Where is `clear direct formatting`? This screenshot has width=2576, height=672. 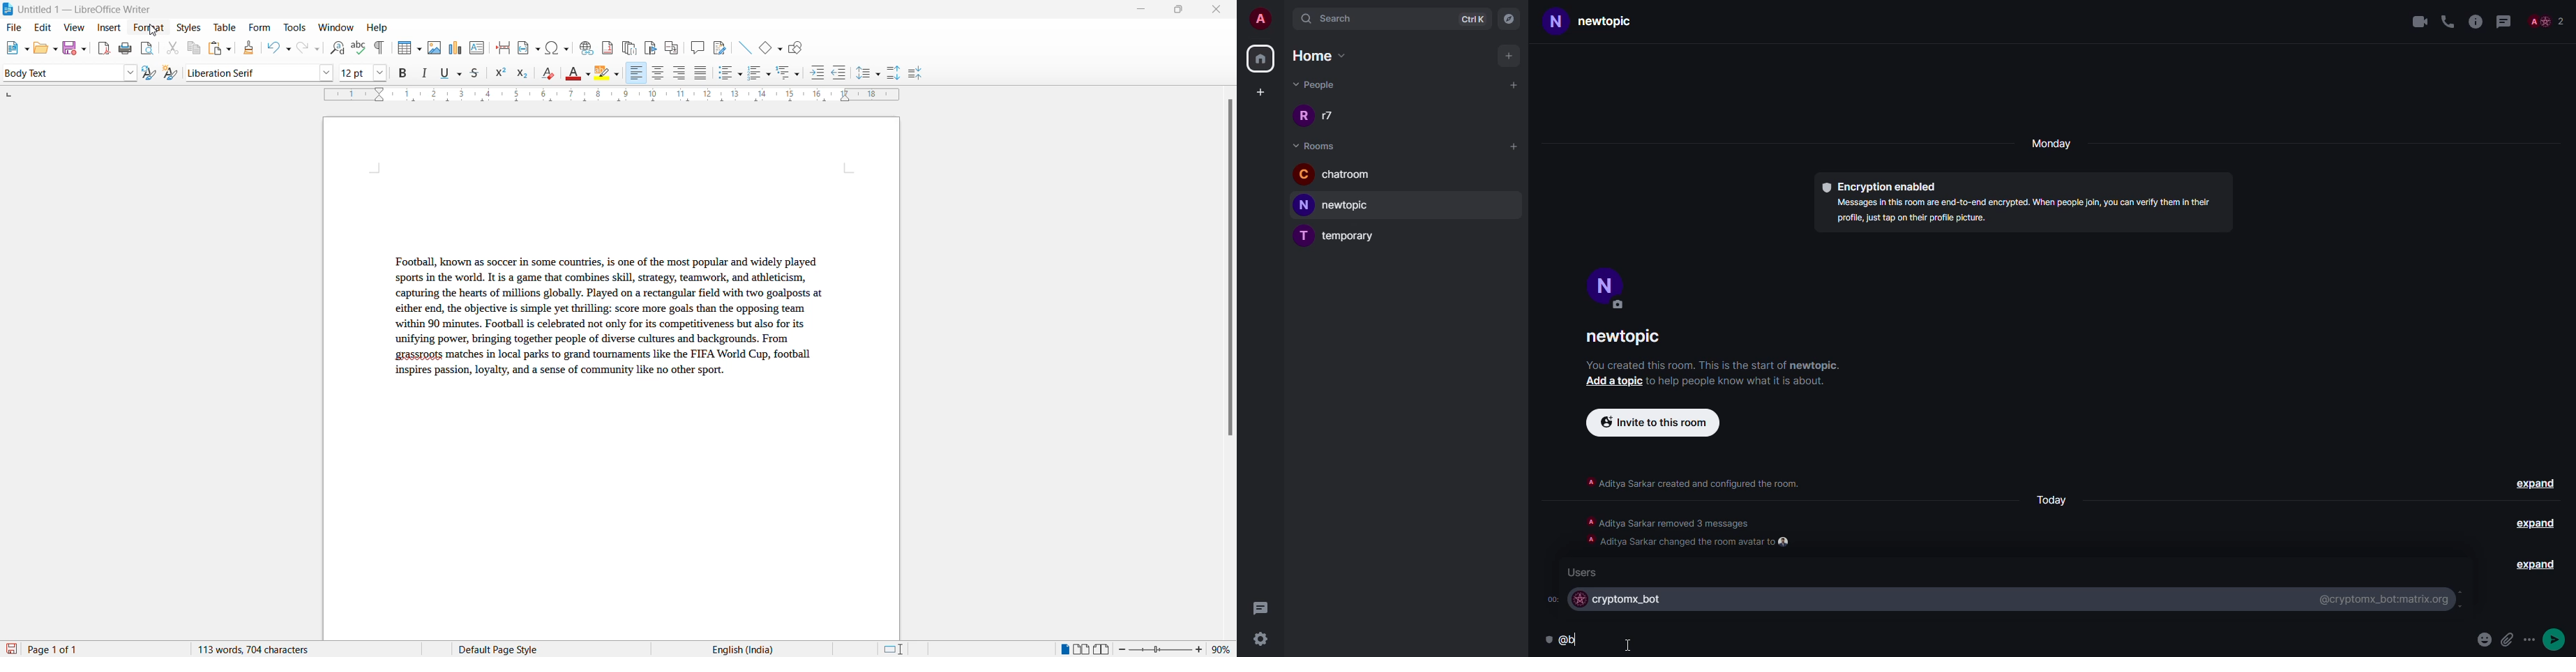
clear direct formatting is located at coordinates (551, 75).